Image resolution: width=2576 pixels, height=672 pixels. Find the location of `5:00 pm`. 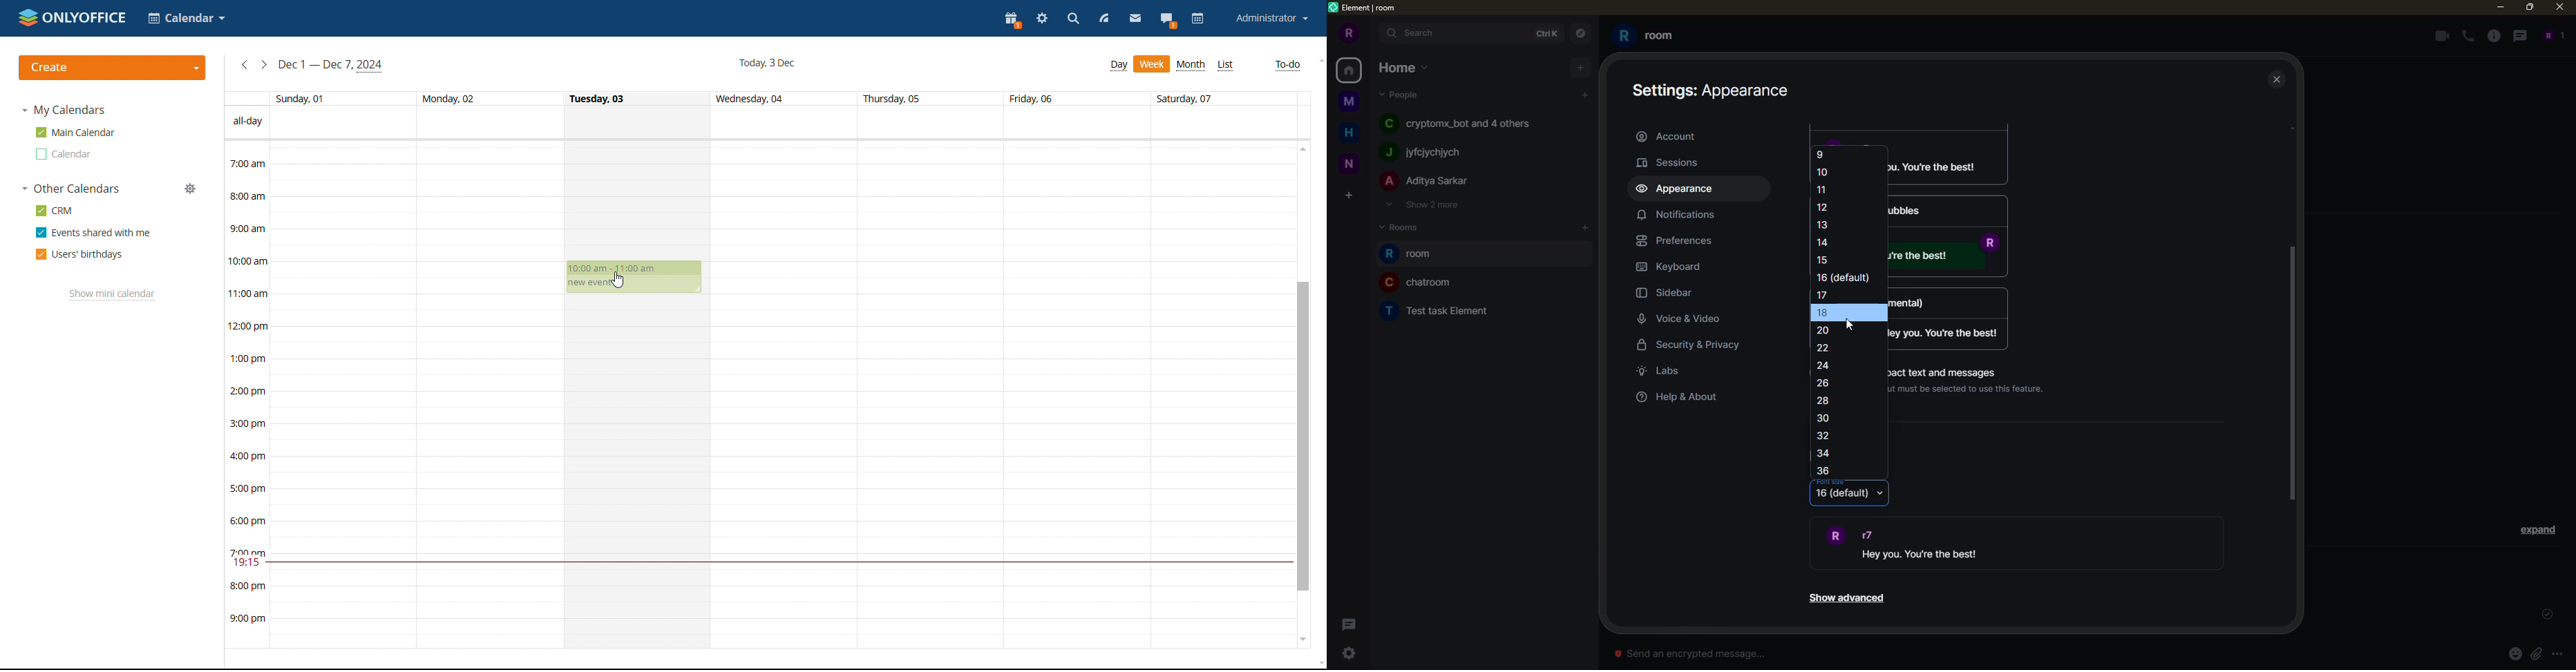

5:00 pm is located at coordinates (247, 487).